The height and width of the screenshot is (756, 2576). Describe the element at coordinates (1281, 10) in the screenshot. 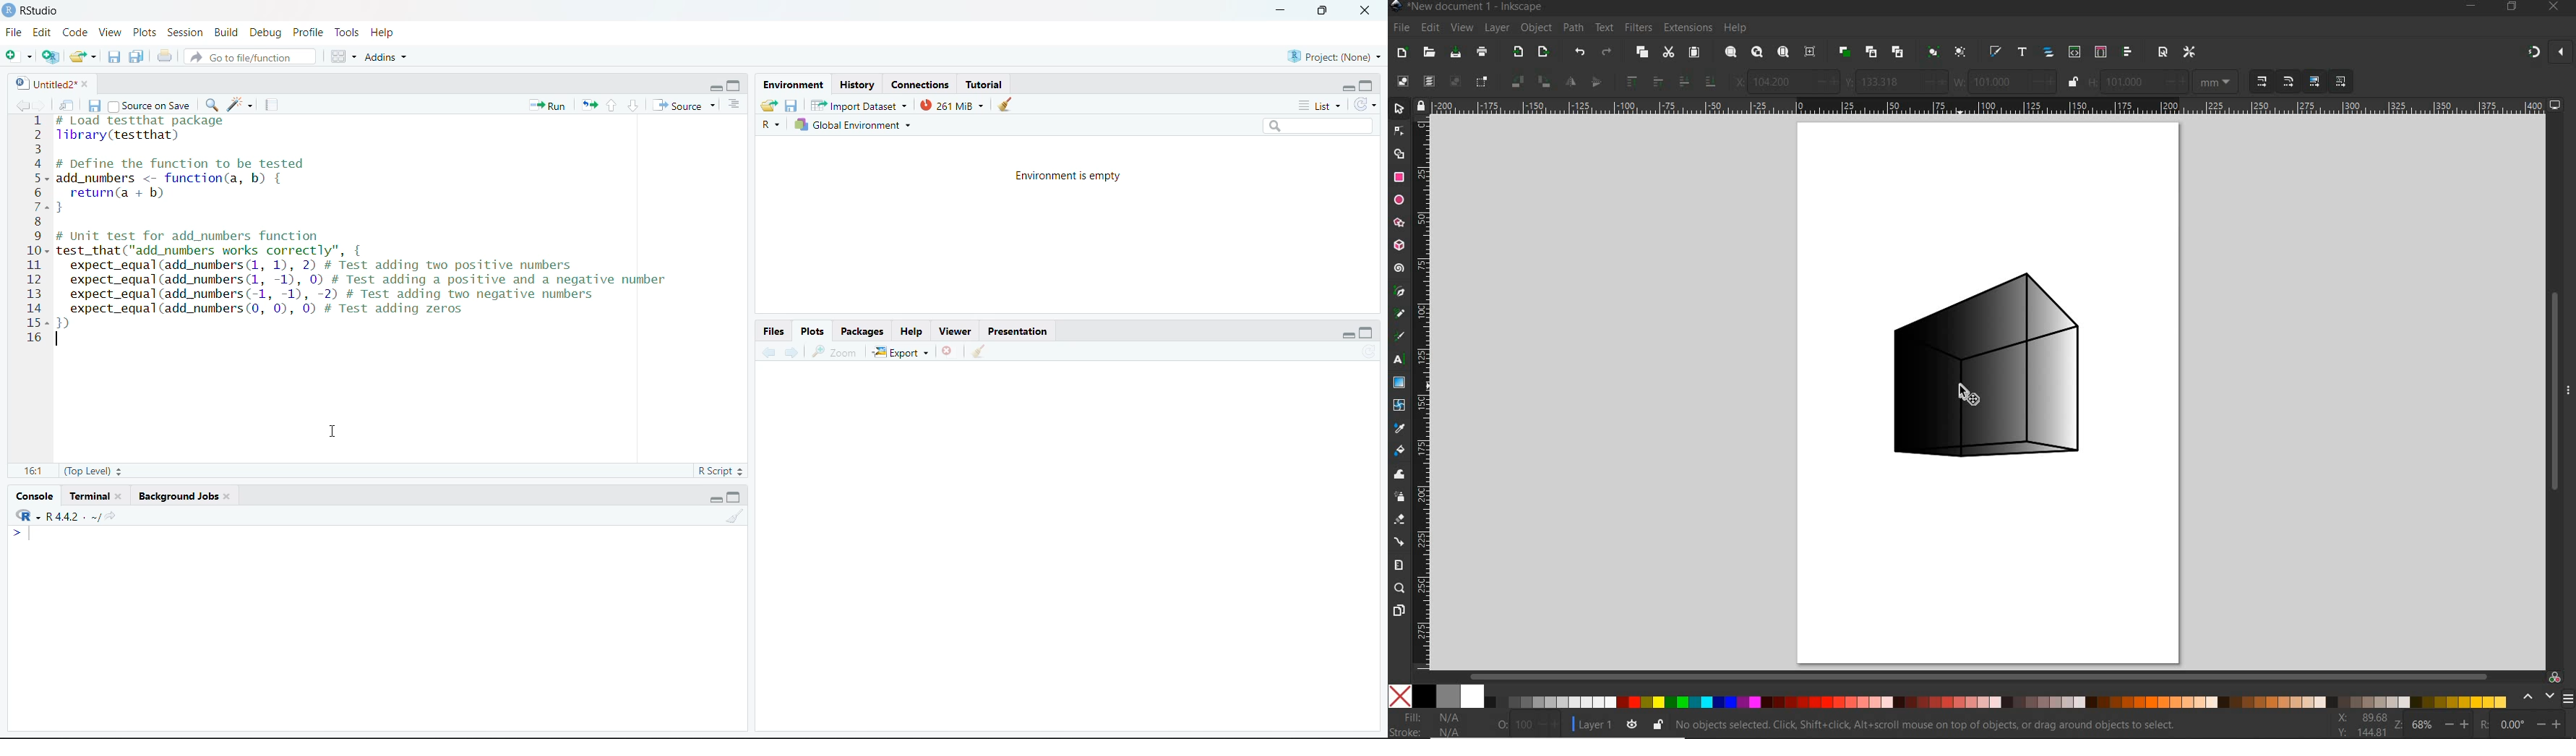

I see `minimize` at that location.